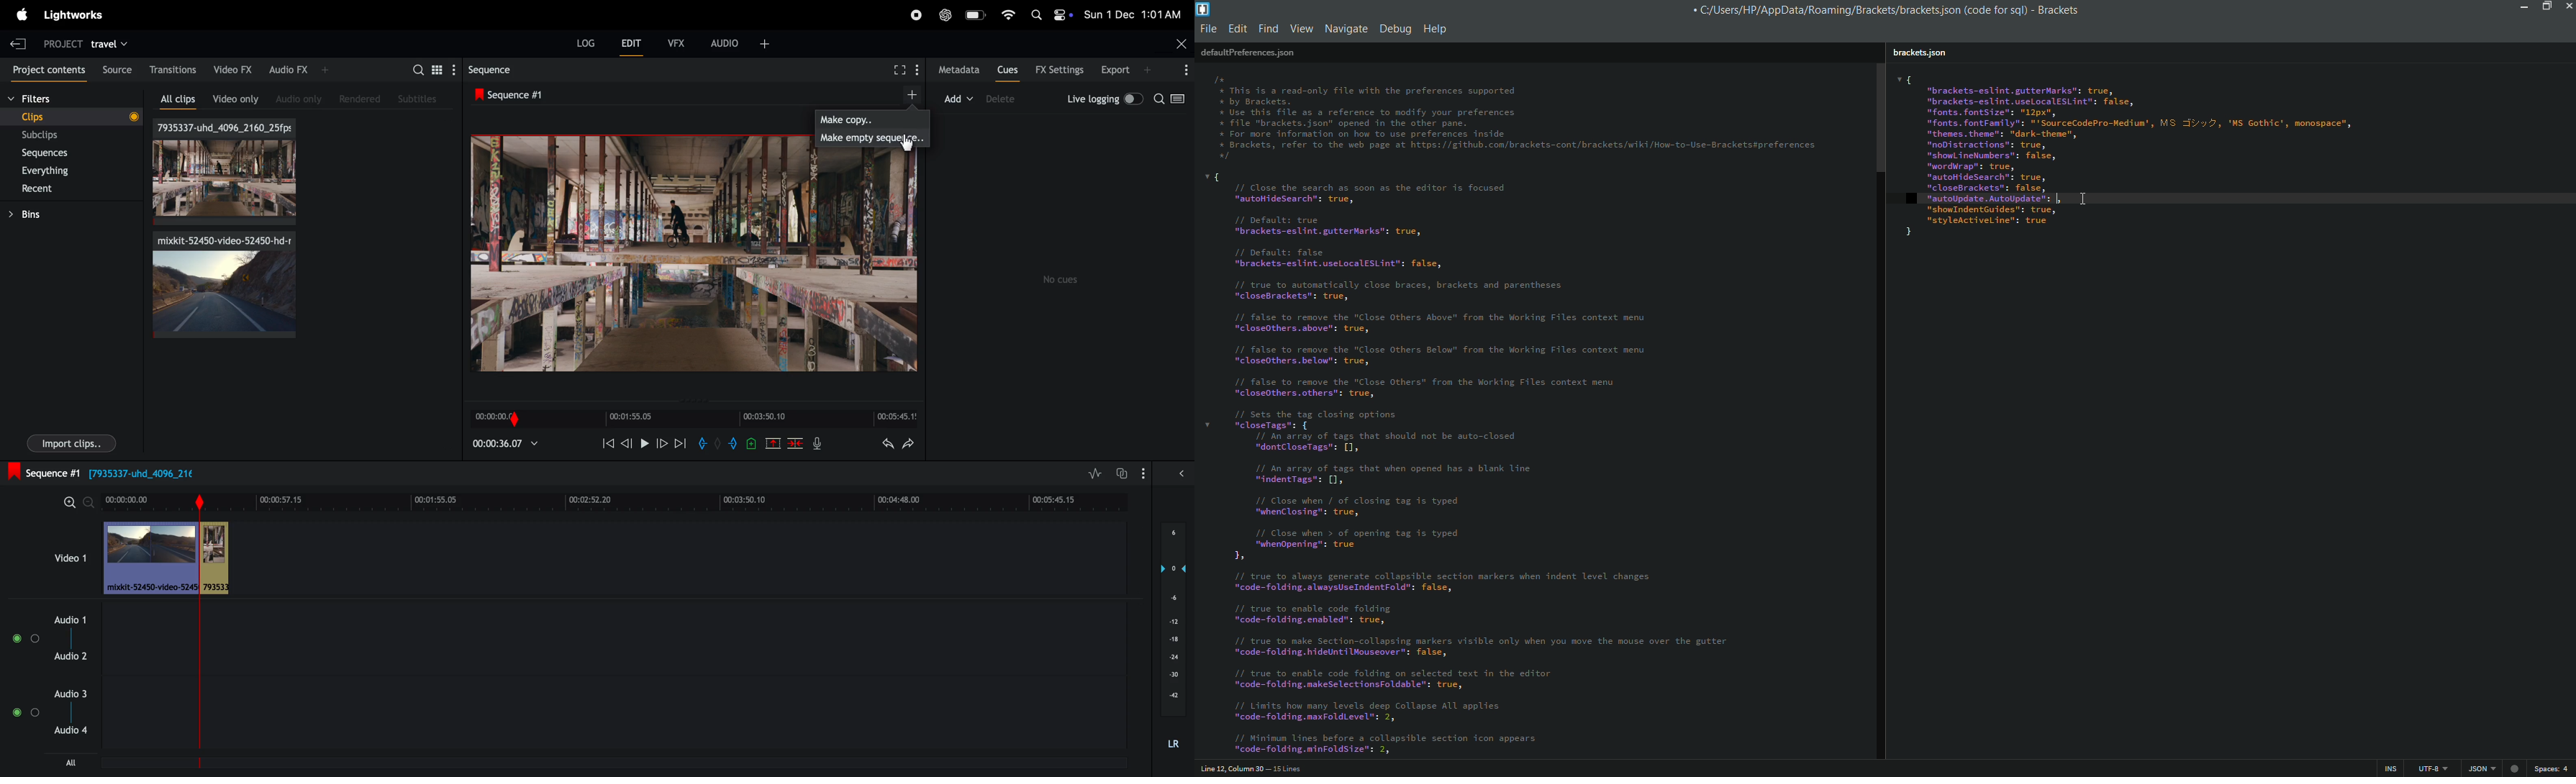  What do you see at coordinates (2545, 6) in the screenshot?
I see `maximize` at bounding box center [2545, 6].